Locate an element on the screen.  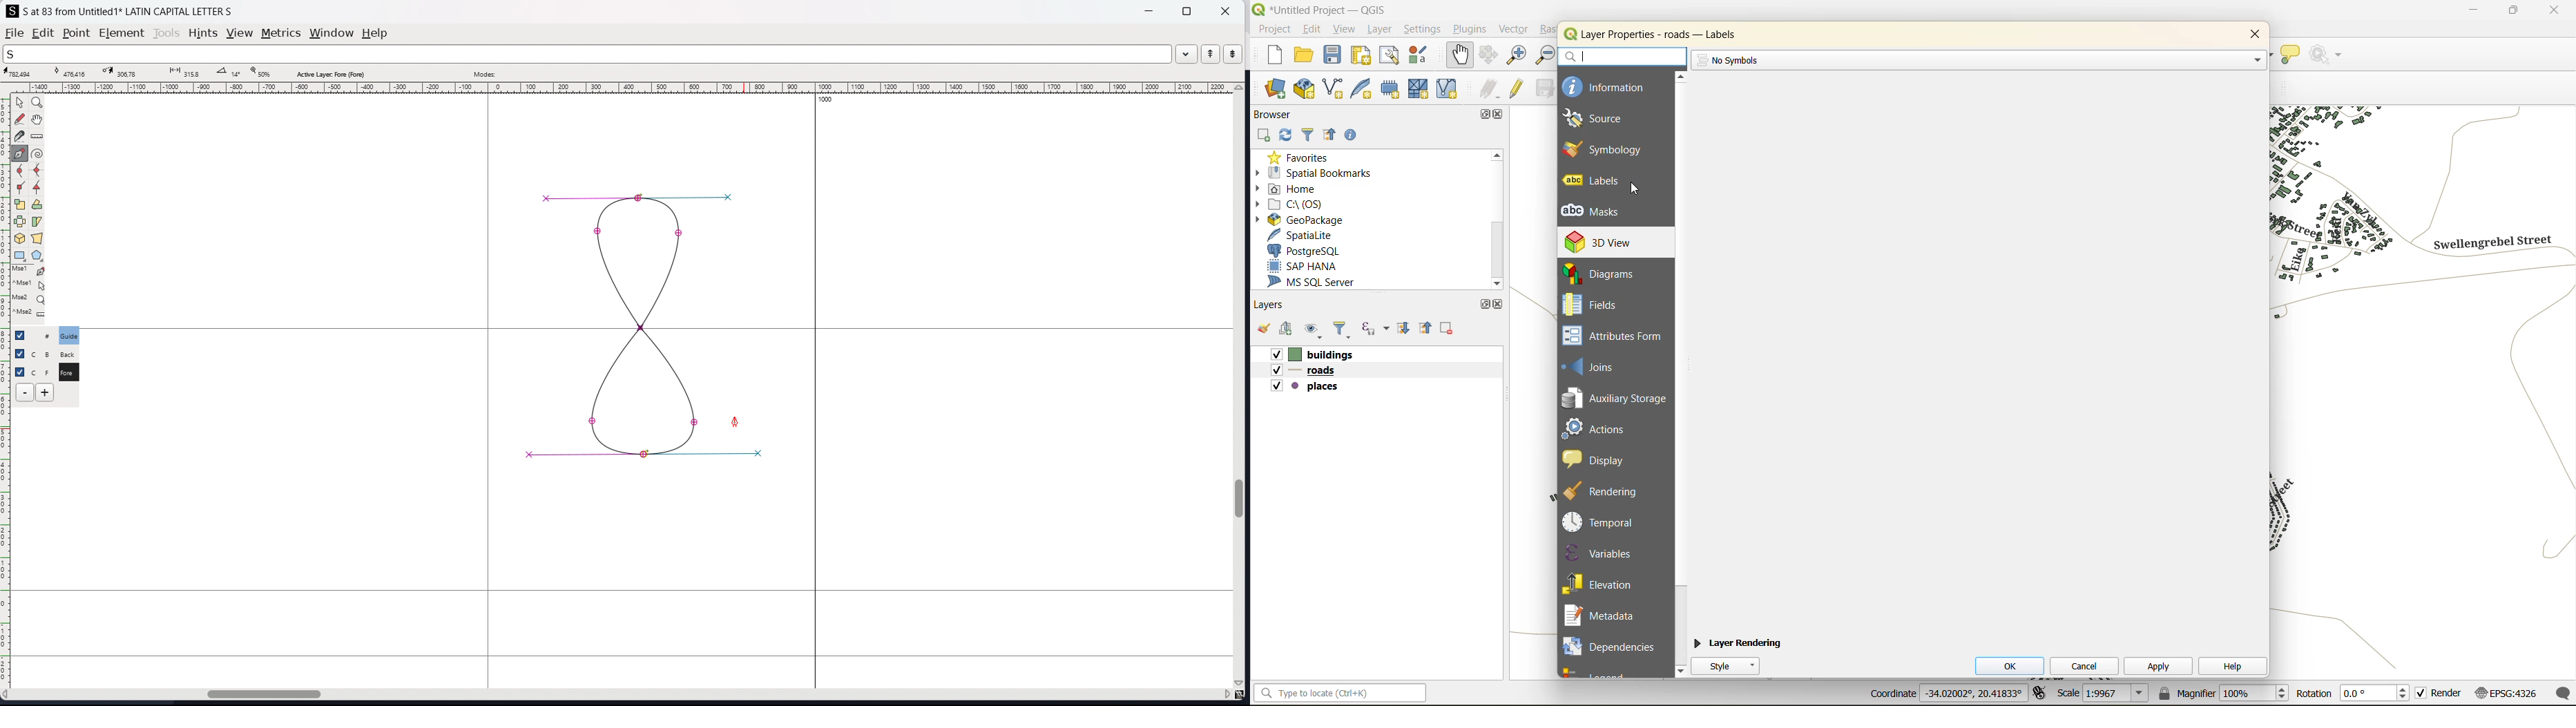
magnify is located at coordinates (38, 103).